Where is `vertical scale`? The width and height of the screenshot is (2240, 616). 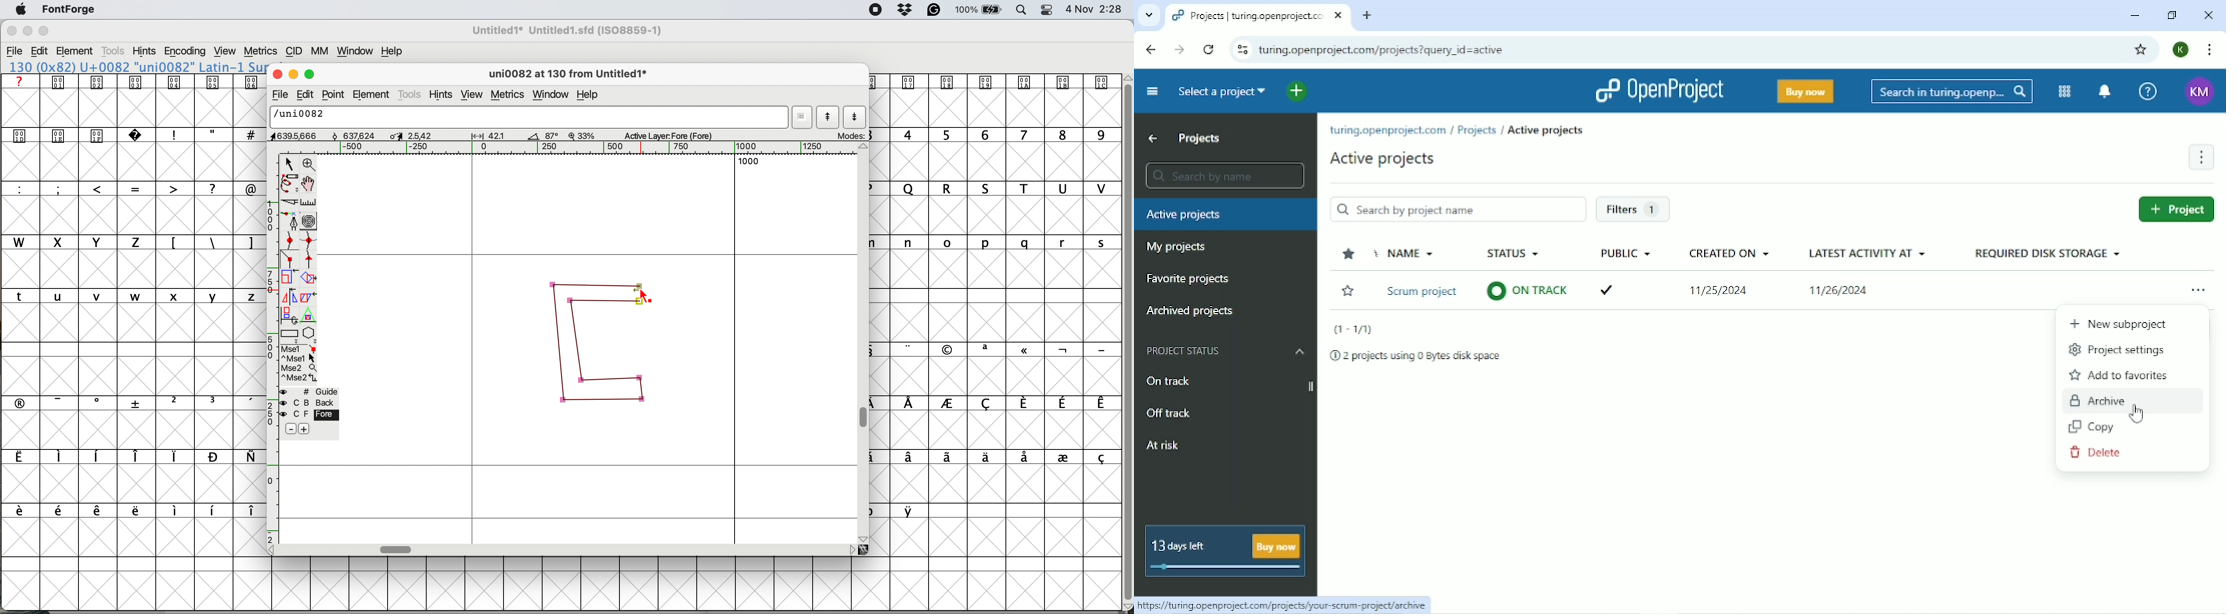 vertical scale is located at coordinates (274, 348).